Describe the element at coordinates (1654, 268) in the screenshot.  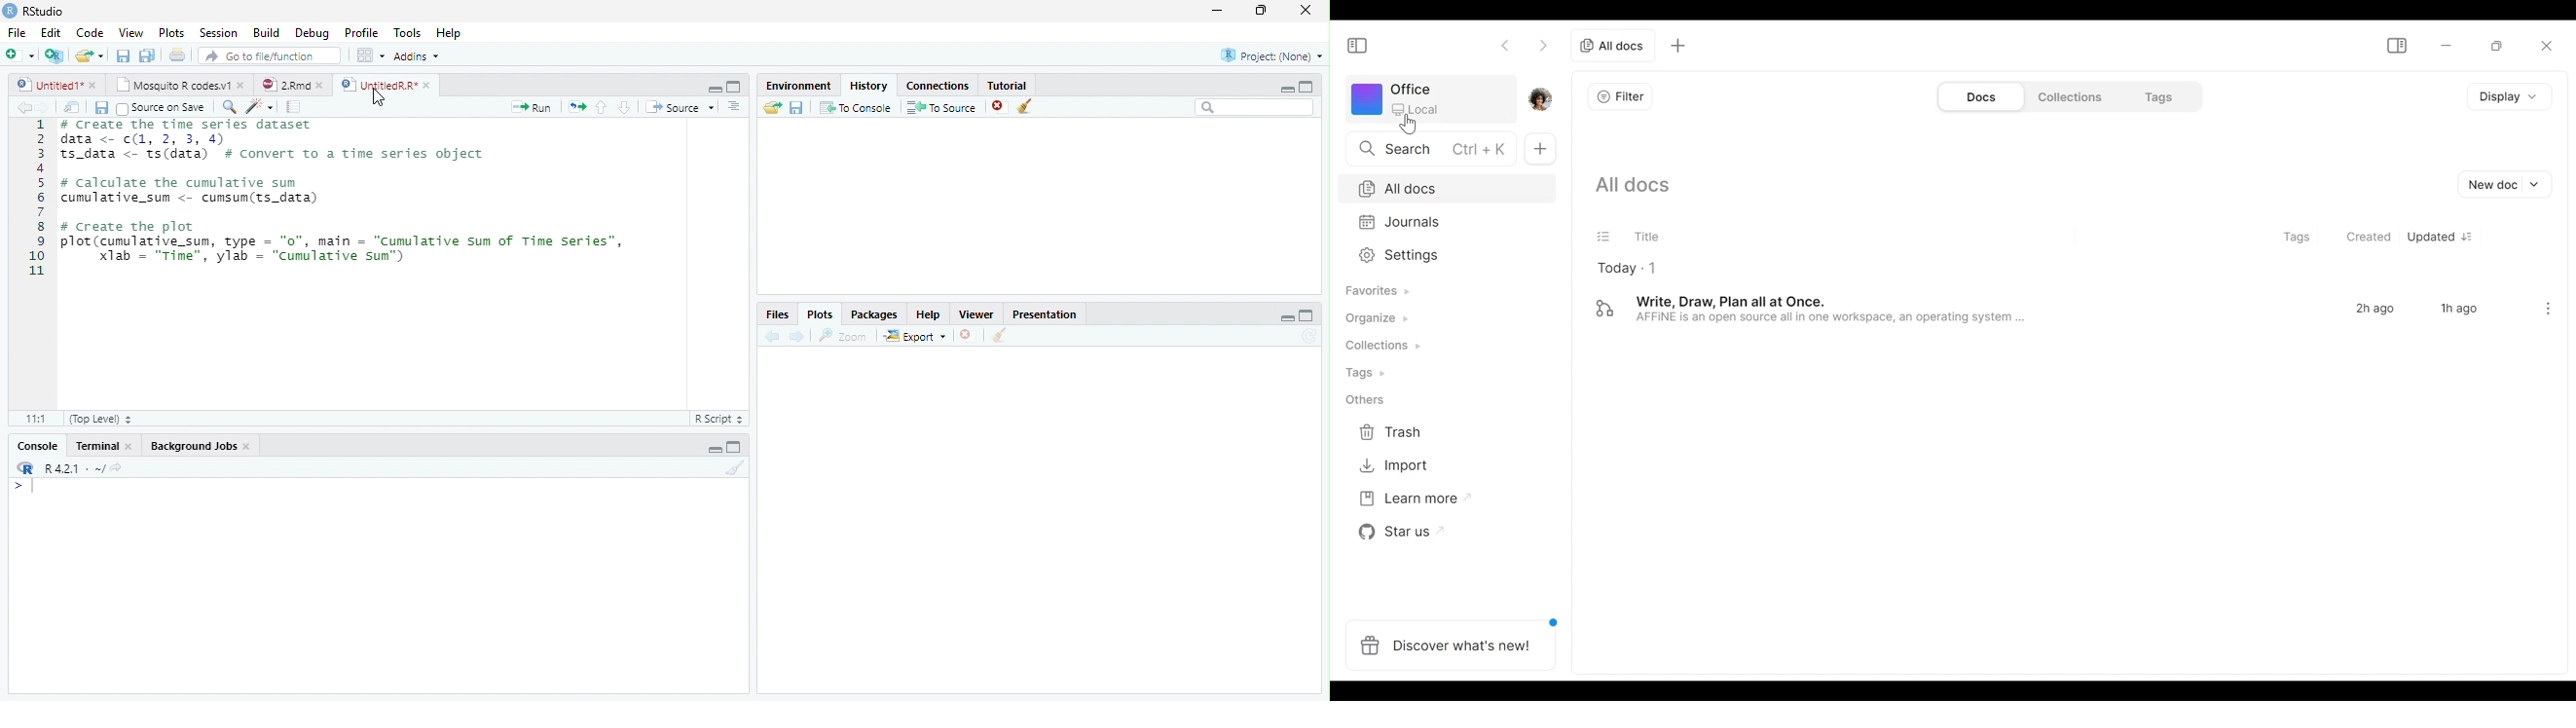
I see `1` at that location.